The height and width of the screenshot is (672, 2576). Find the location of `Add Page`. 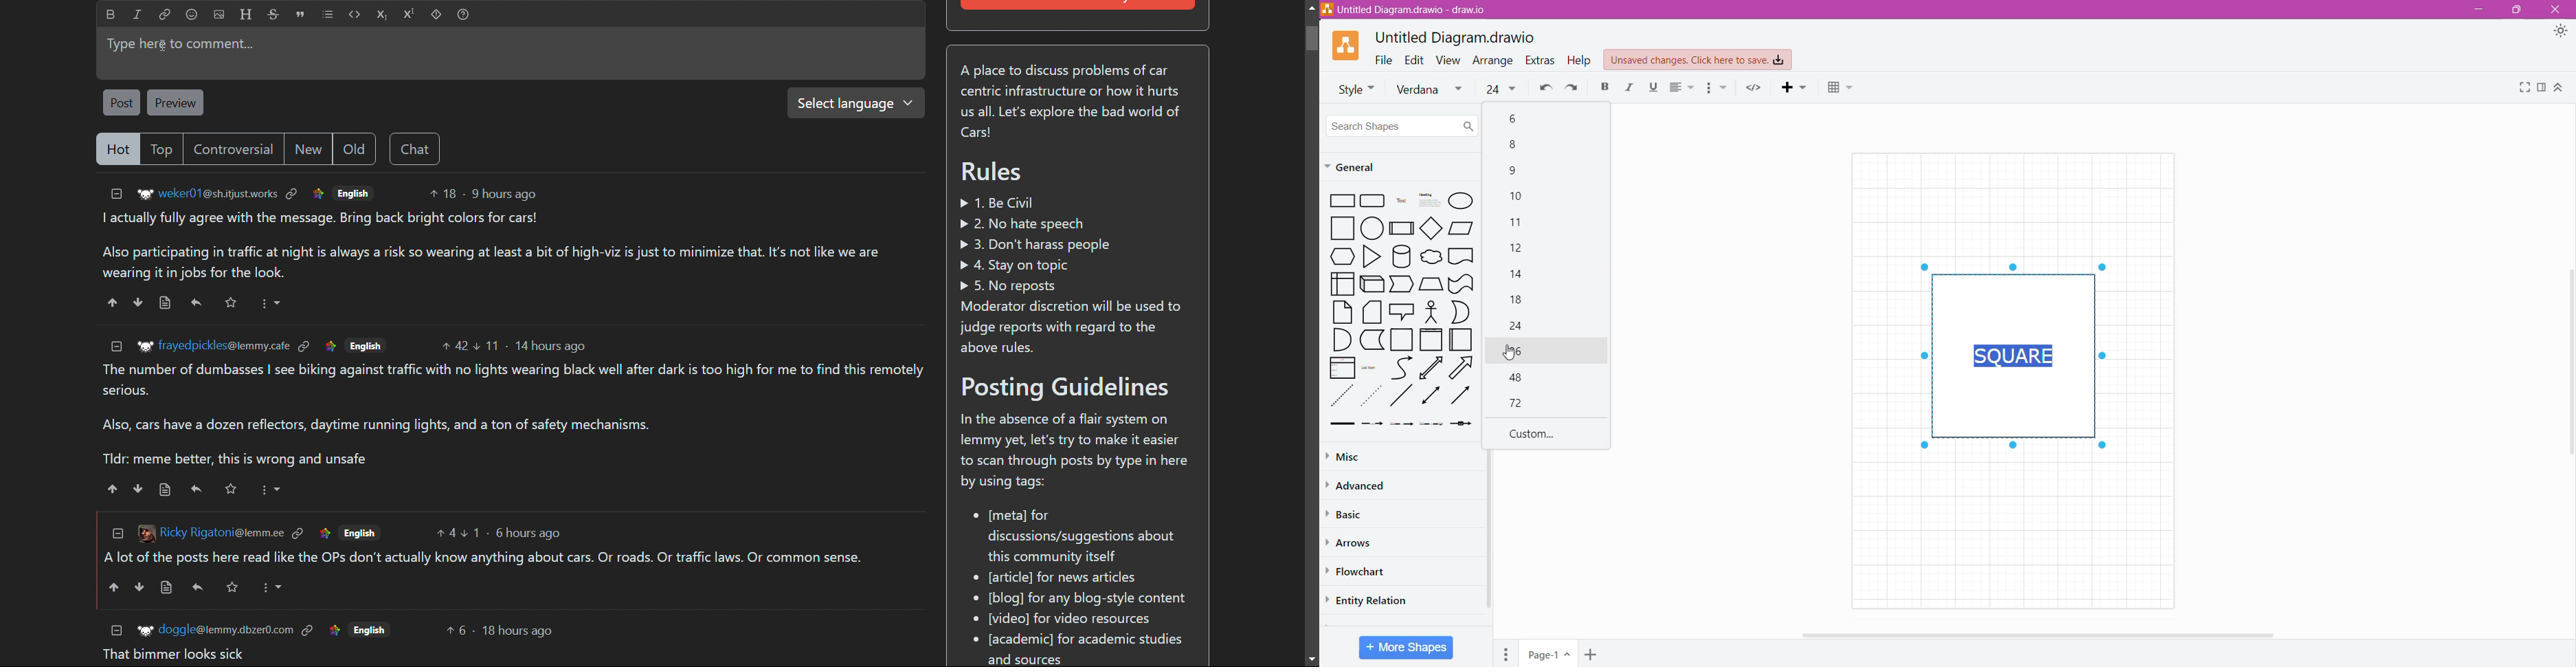

Add Page is located at coordinates (1593, 654).